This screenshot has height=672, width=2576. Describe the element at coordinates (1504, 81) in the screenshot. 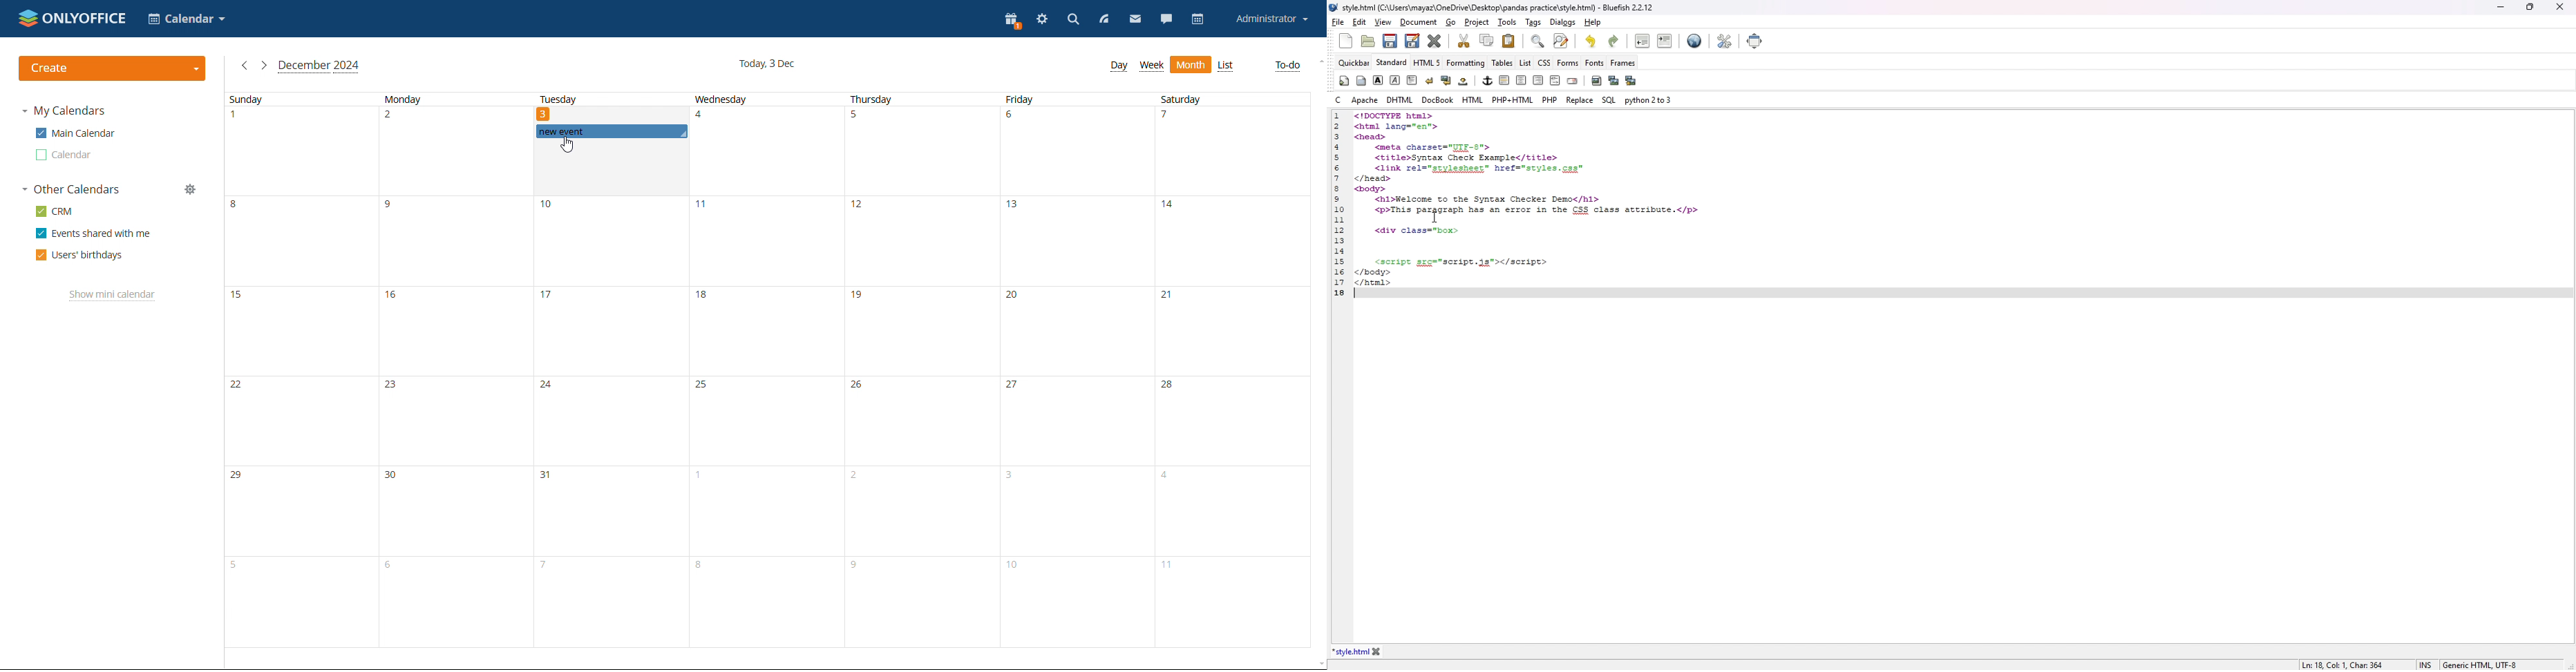

I see `left indent` at that location.